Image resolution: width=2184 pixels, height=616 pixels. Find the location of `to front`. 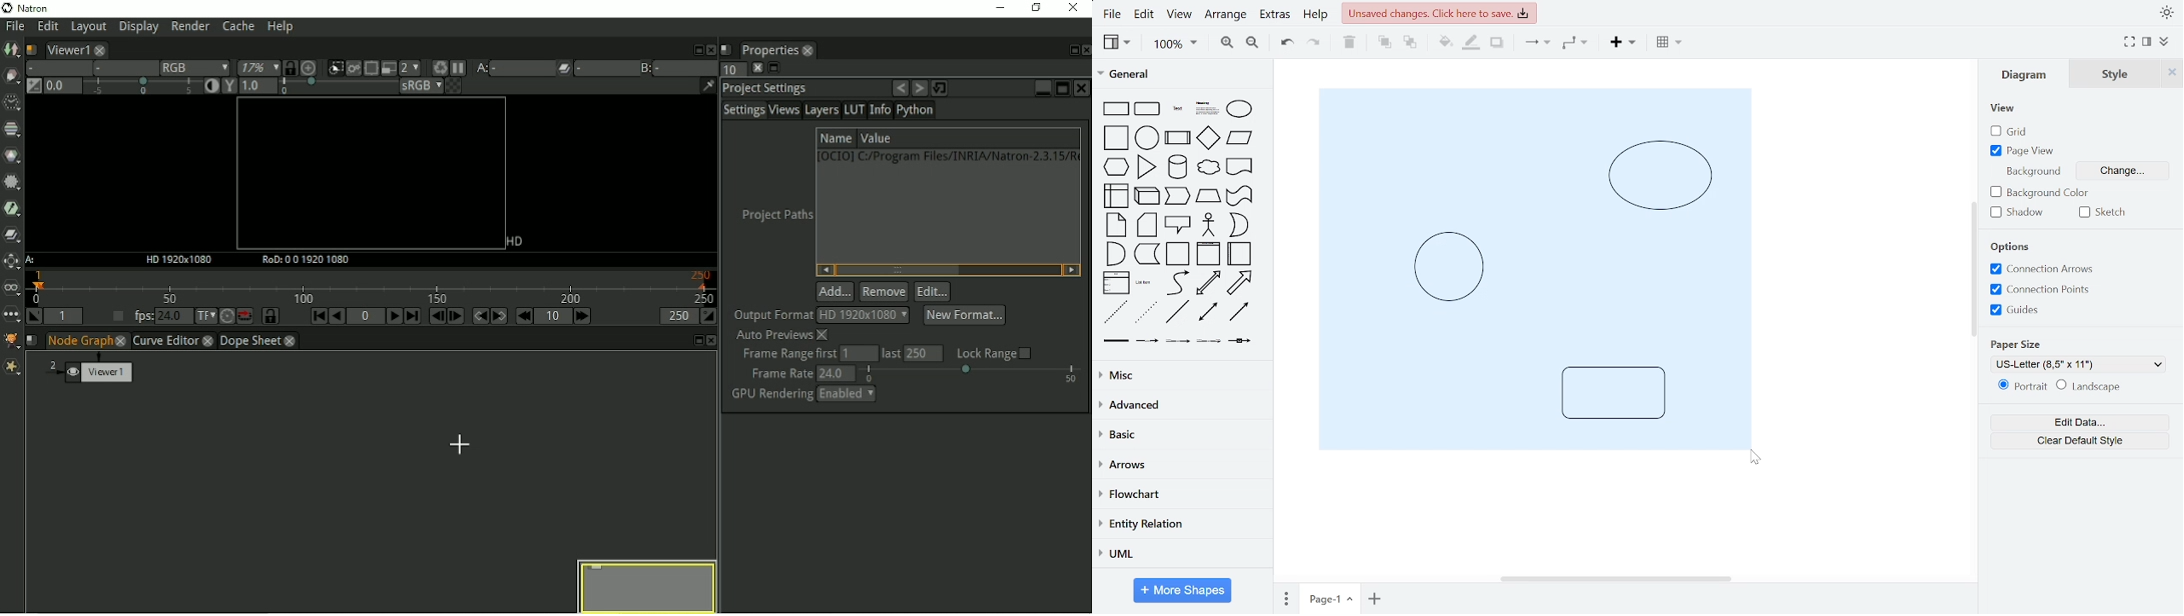

to front is located at coordinates (1384, 43).